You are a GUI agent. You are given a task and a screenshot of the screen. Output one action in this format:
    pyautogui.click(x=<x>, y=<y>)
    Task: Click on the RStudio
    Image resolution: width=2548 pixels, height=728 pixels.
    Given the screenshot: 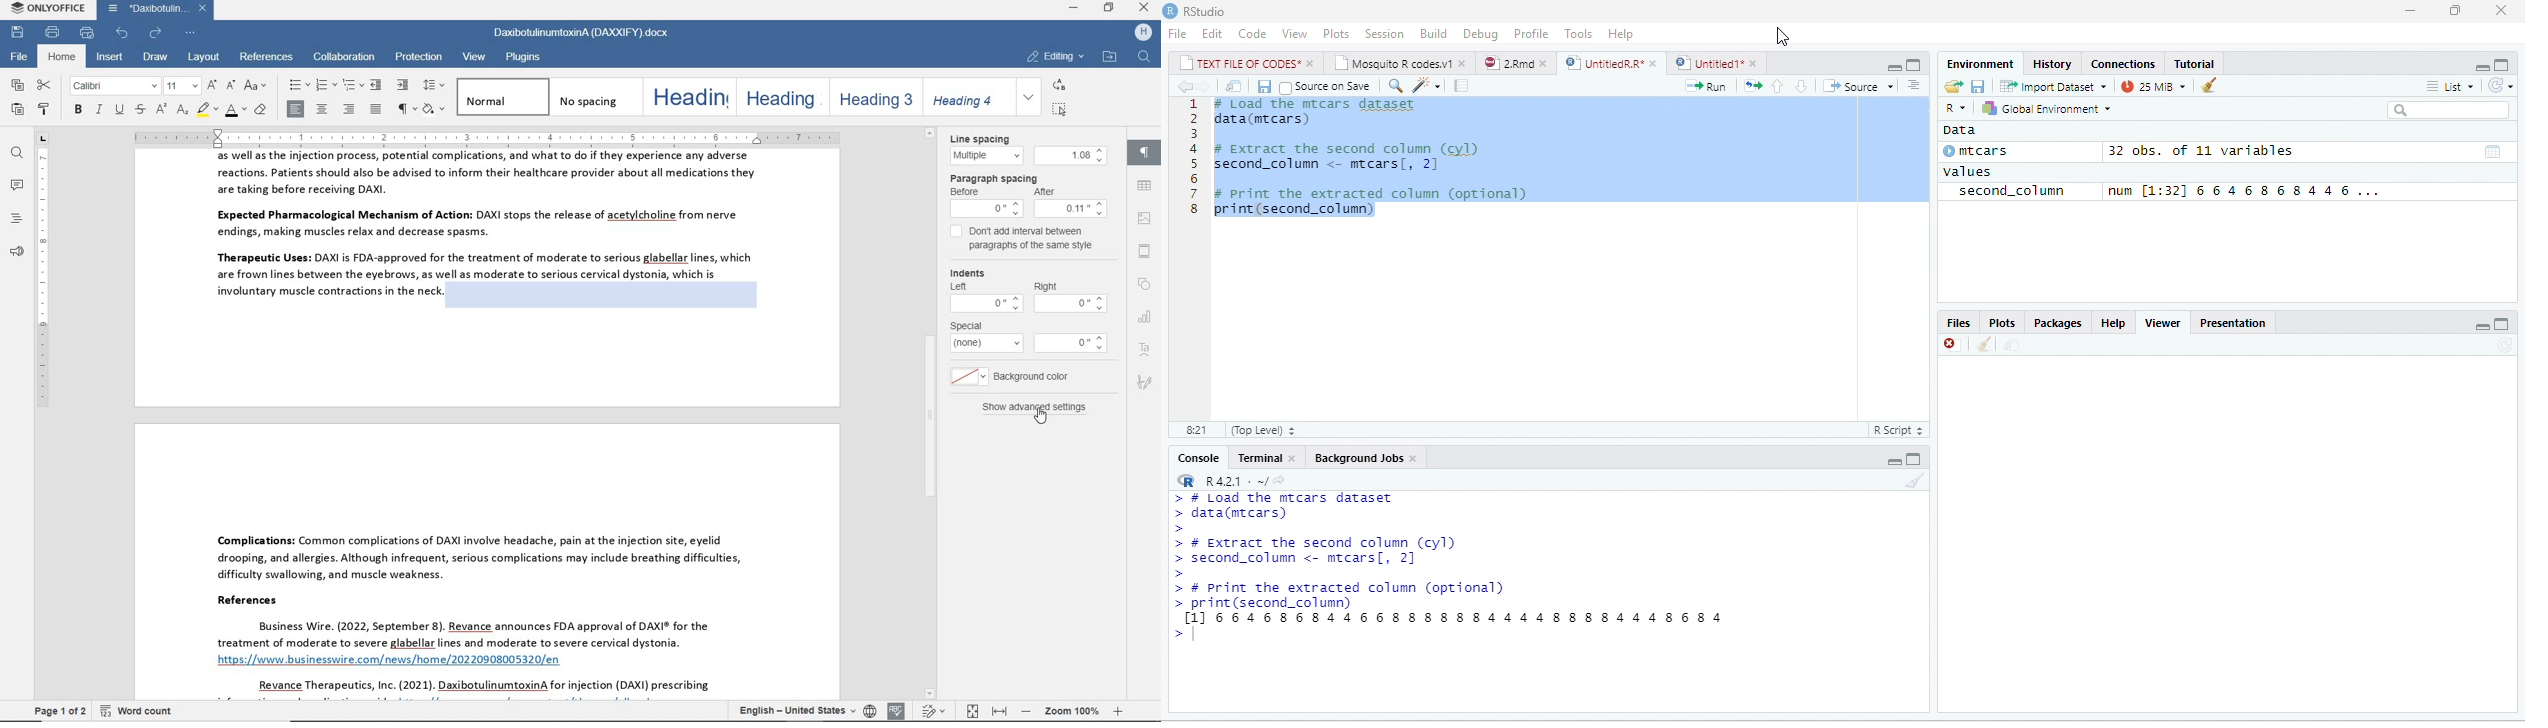 What is the action you would take?
    pyautogui.click(x=1211, y=12)
    